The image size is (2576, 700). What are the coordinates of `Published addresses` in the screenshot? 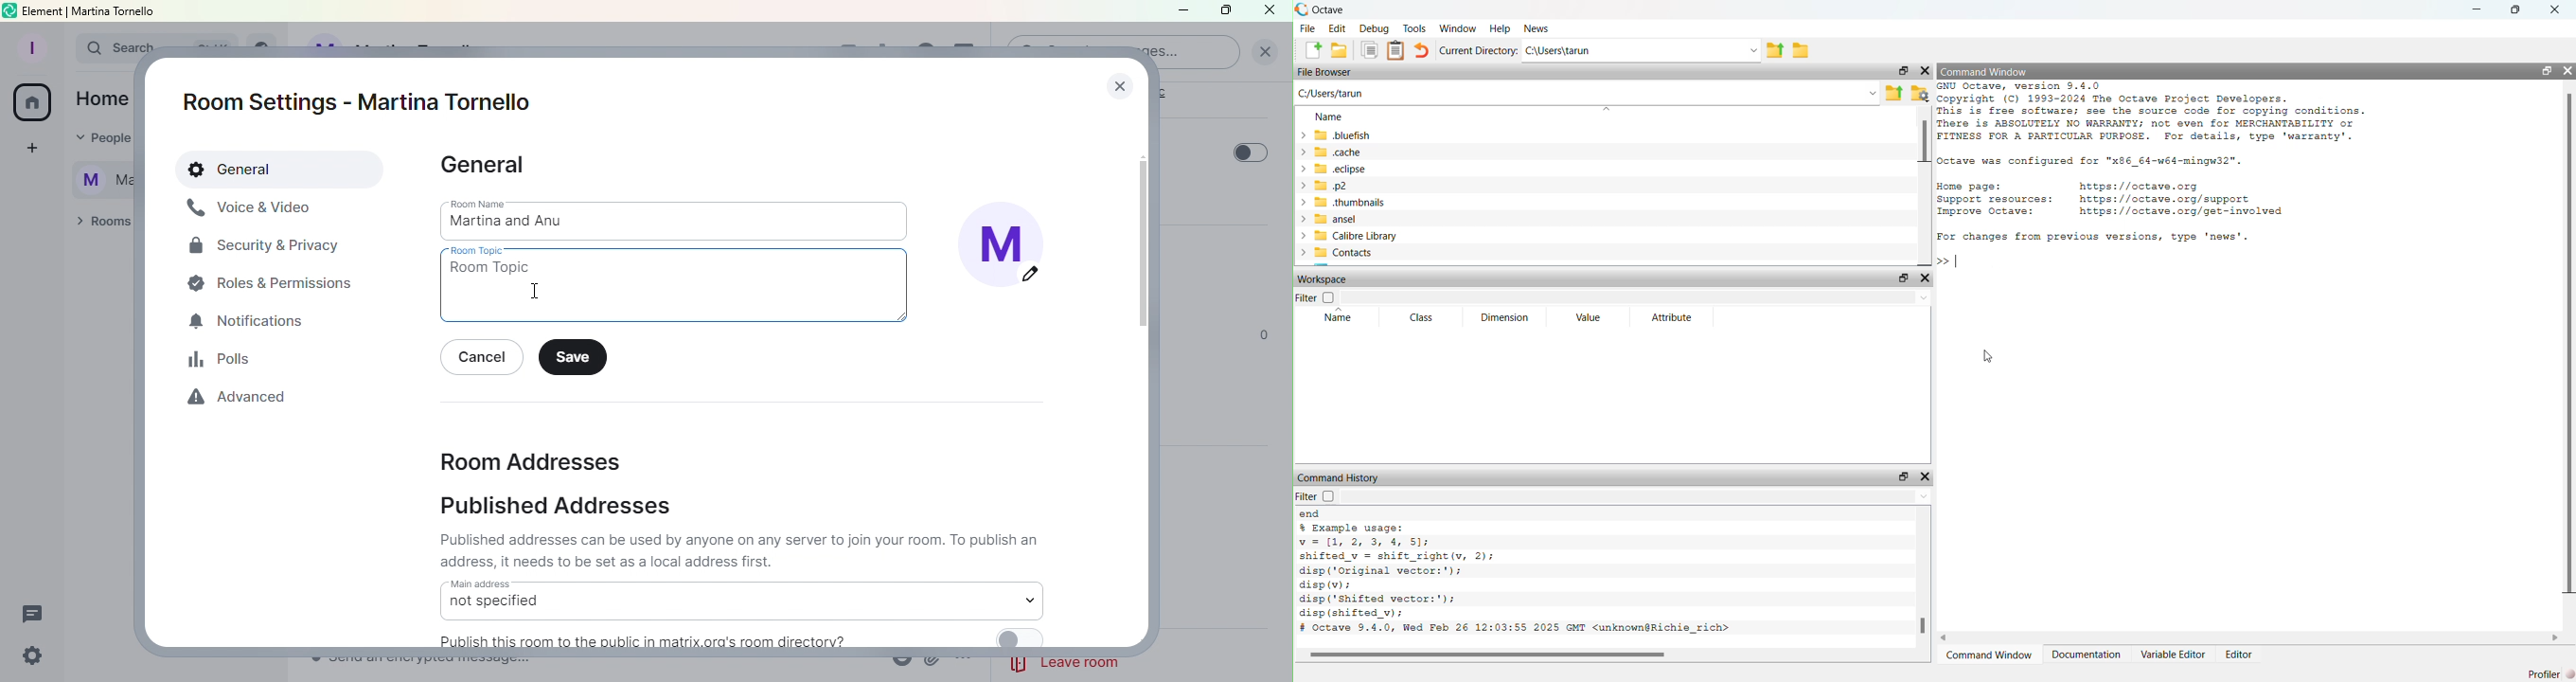 It's located at (561, 506).